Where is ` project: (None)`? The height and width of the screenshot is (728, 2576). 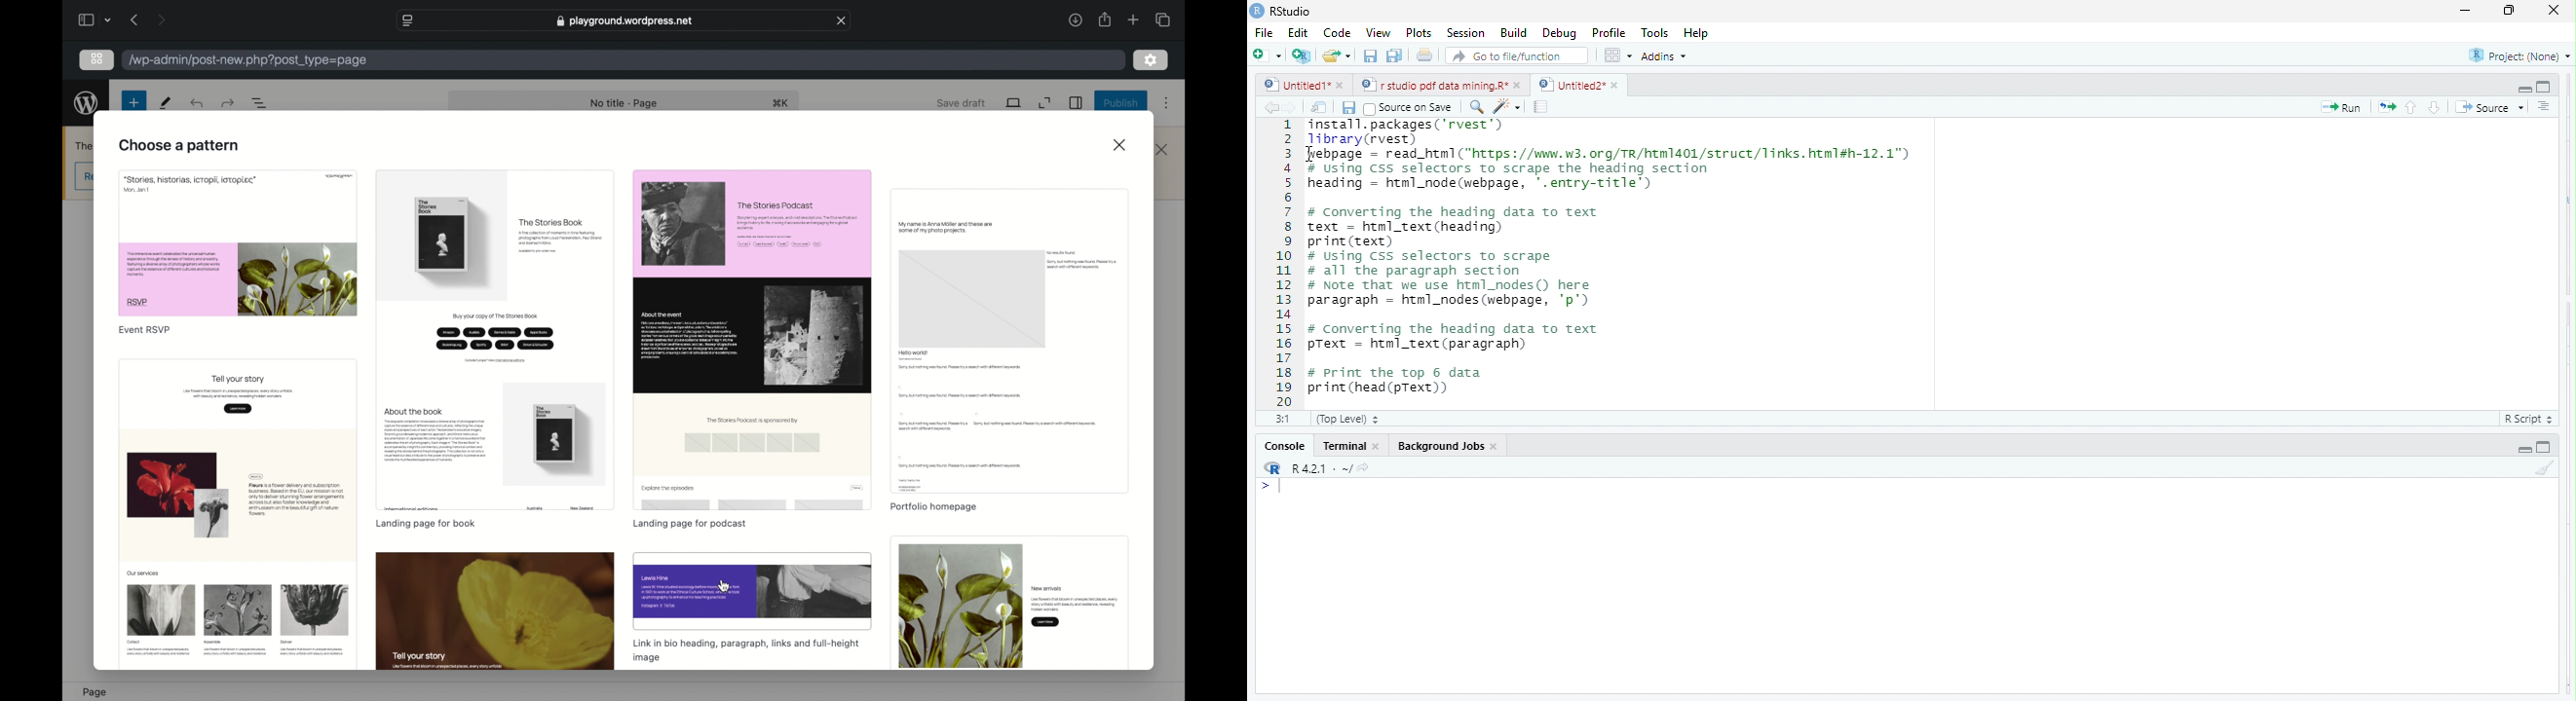
 project: (None) is located at coordinates (2520, 58).